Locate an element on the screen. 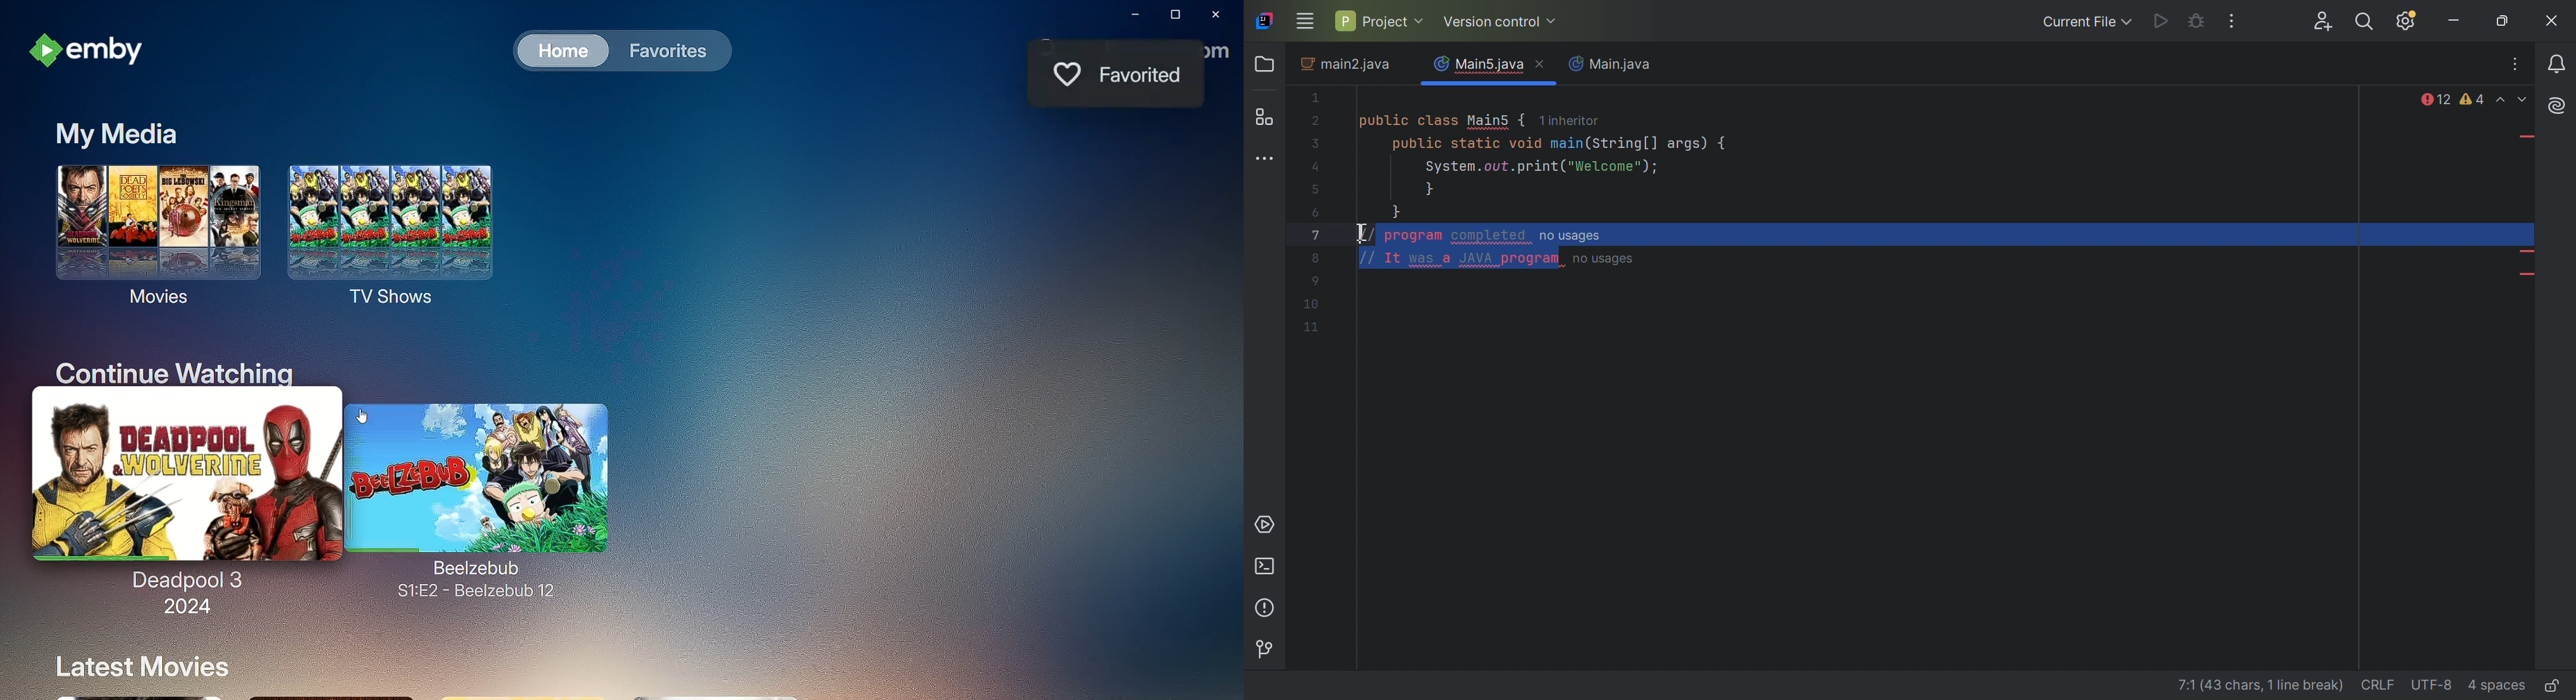  Restore is located at coordinates (1171, 17).